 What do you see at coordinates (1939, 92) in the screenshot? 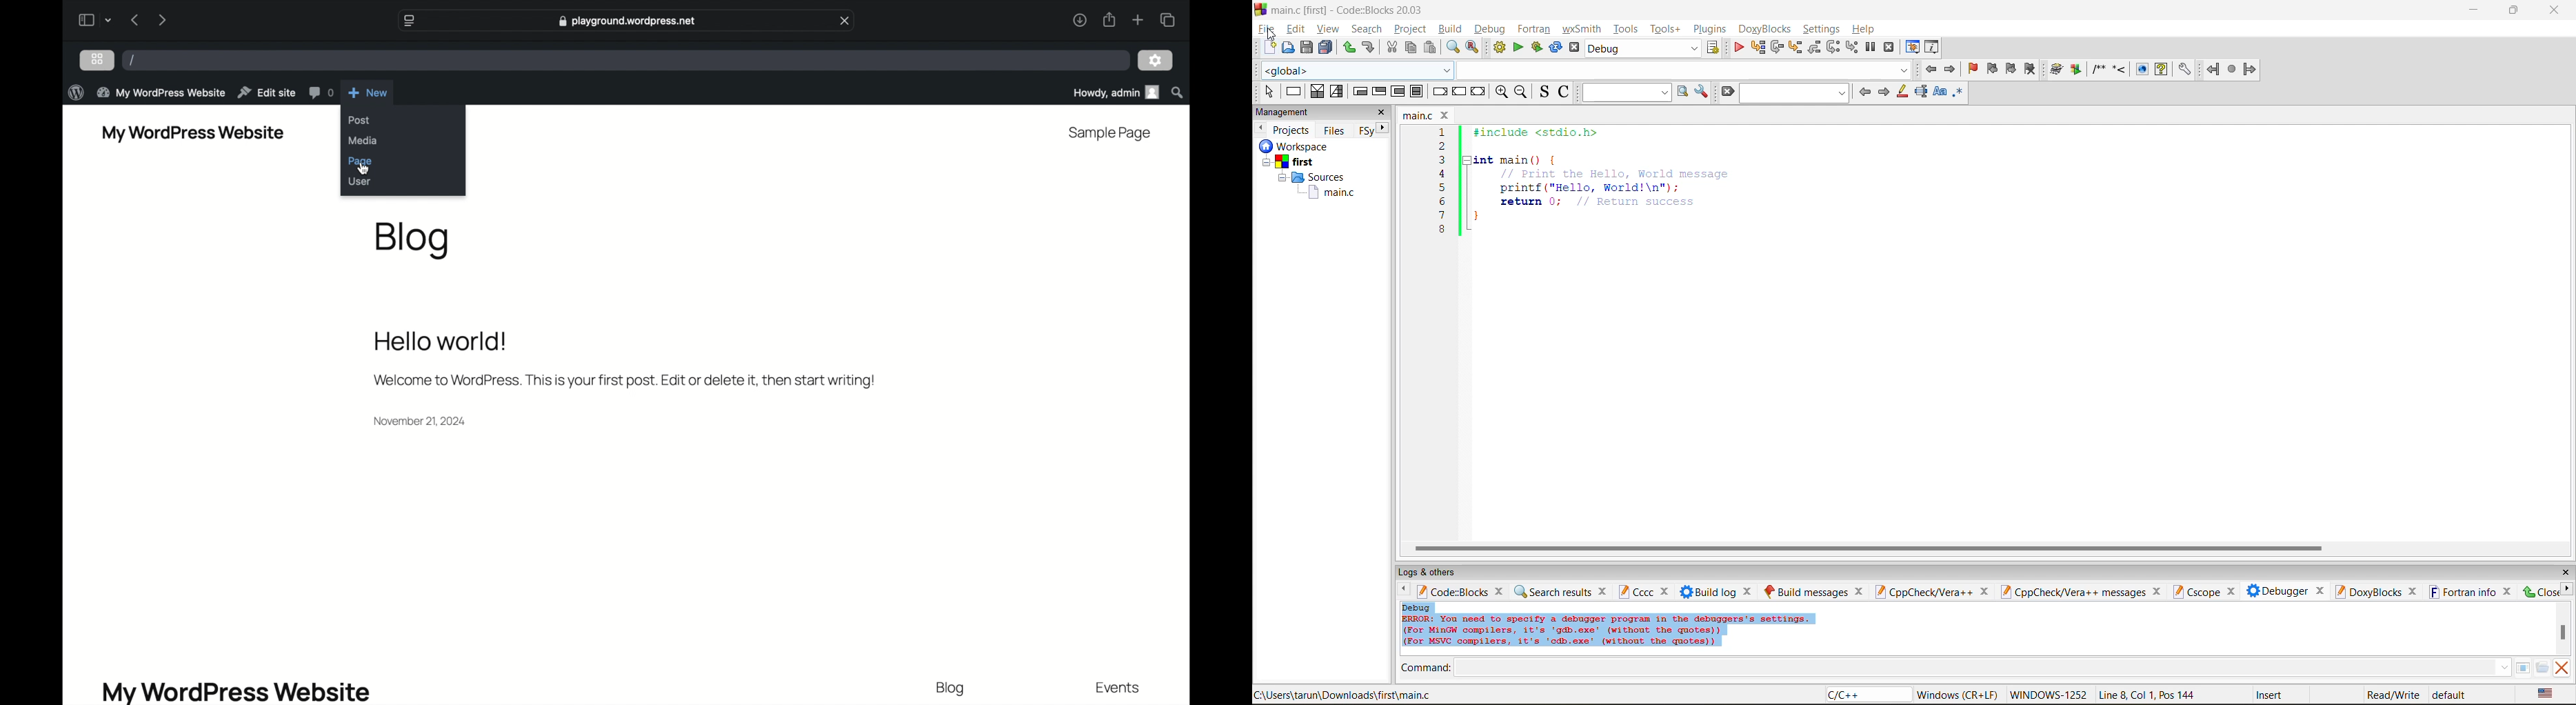
I see `match case` at bounding box center [1939, 92].